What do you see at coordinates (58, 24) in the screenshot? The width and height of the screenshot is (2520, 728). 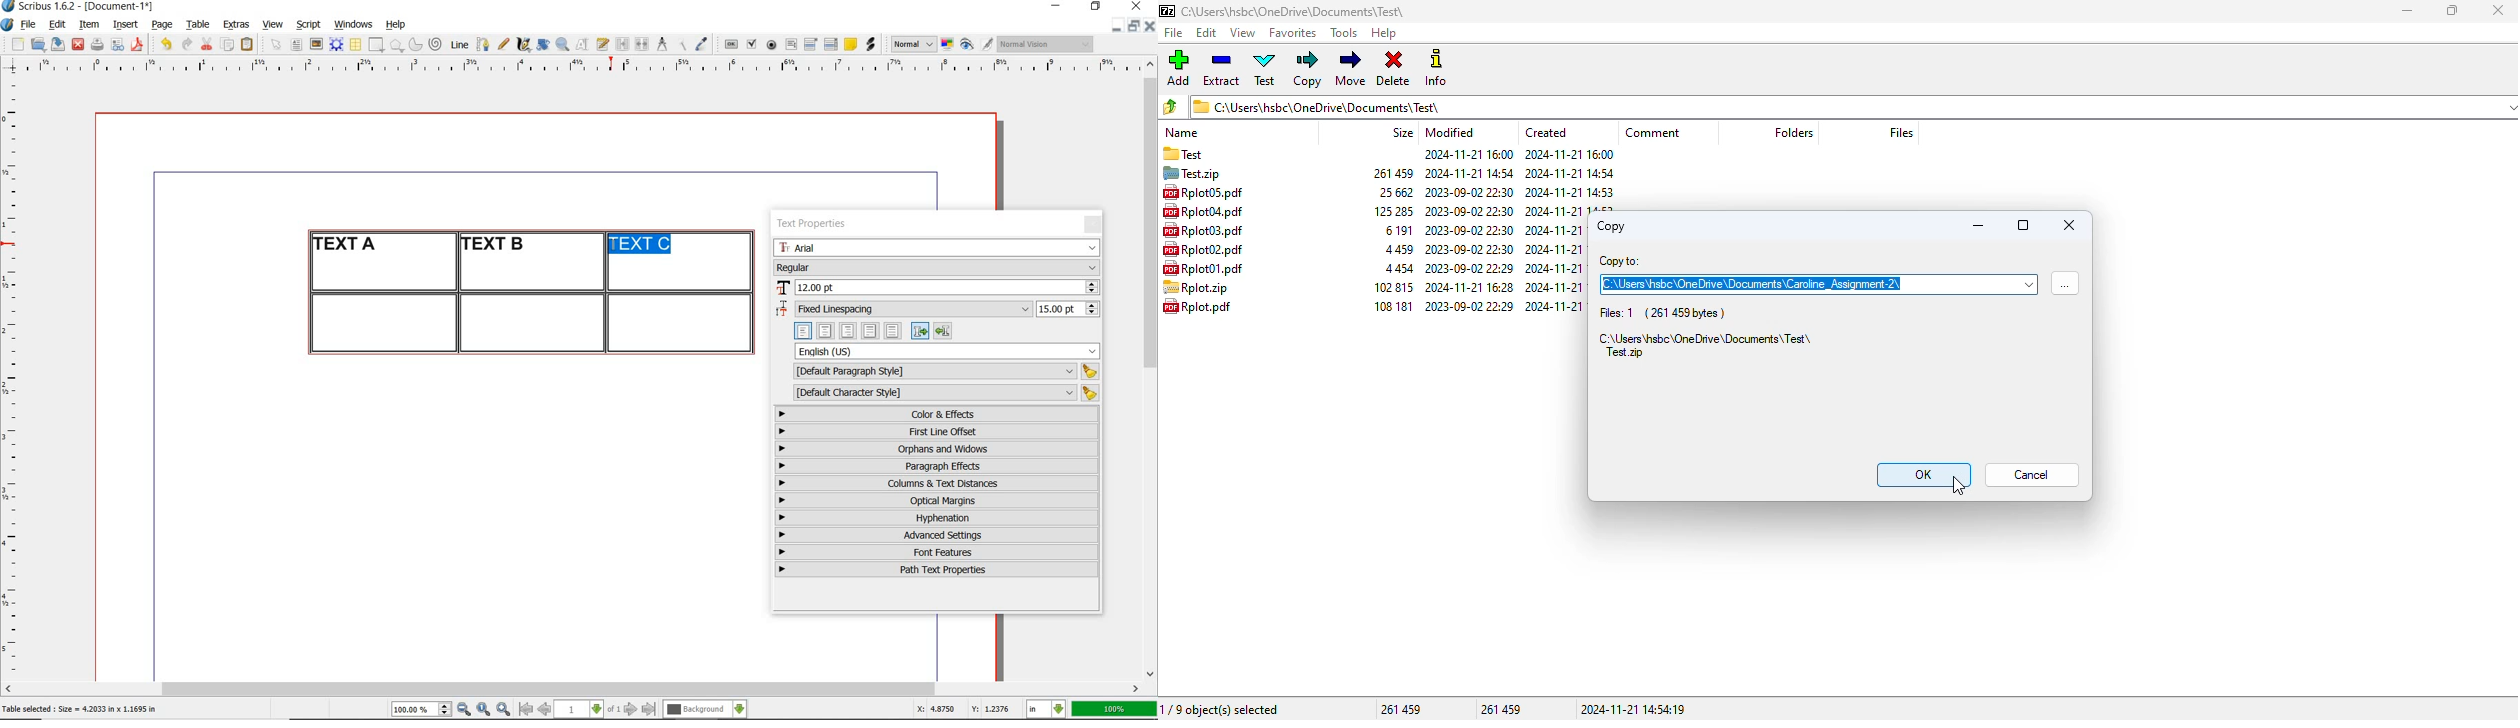 I see `edit` at bounding box center [58, 24].